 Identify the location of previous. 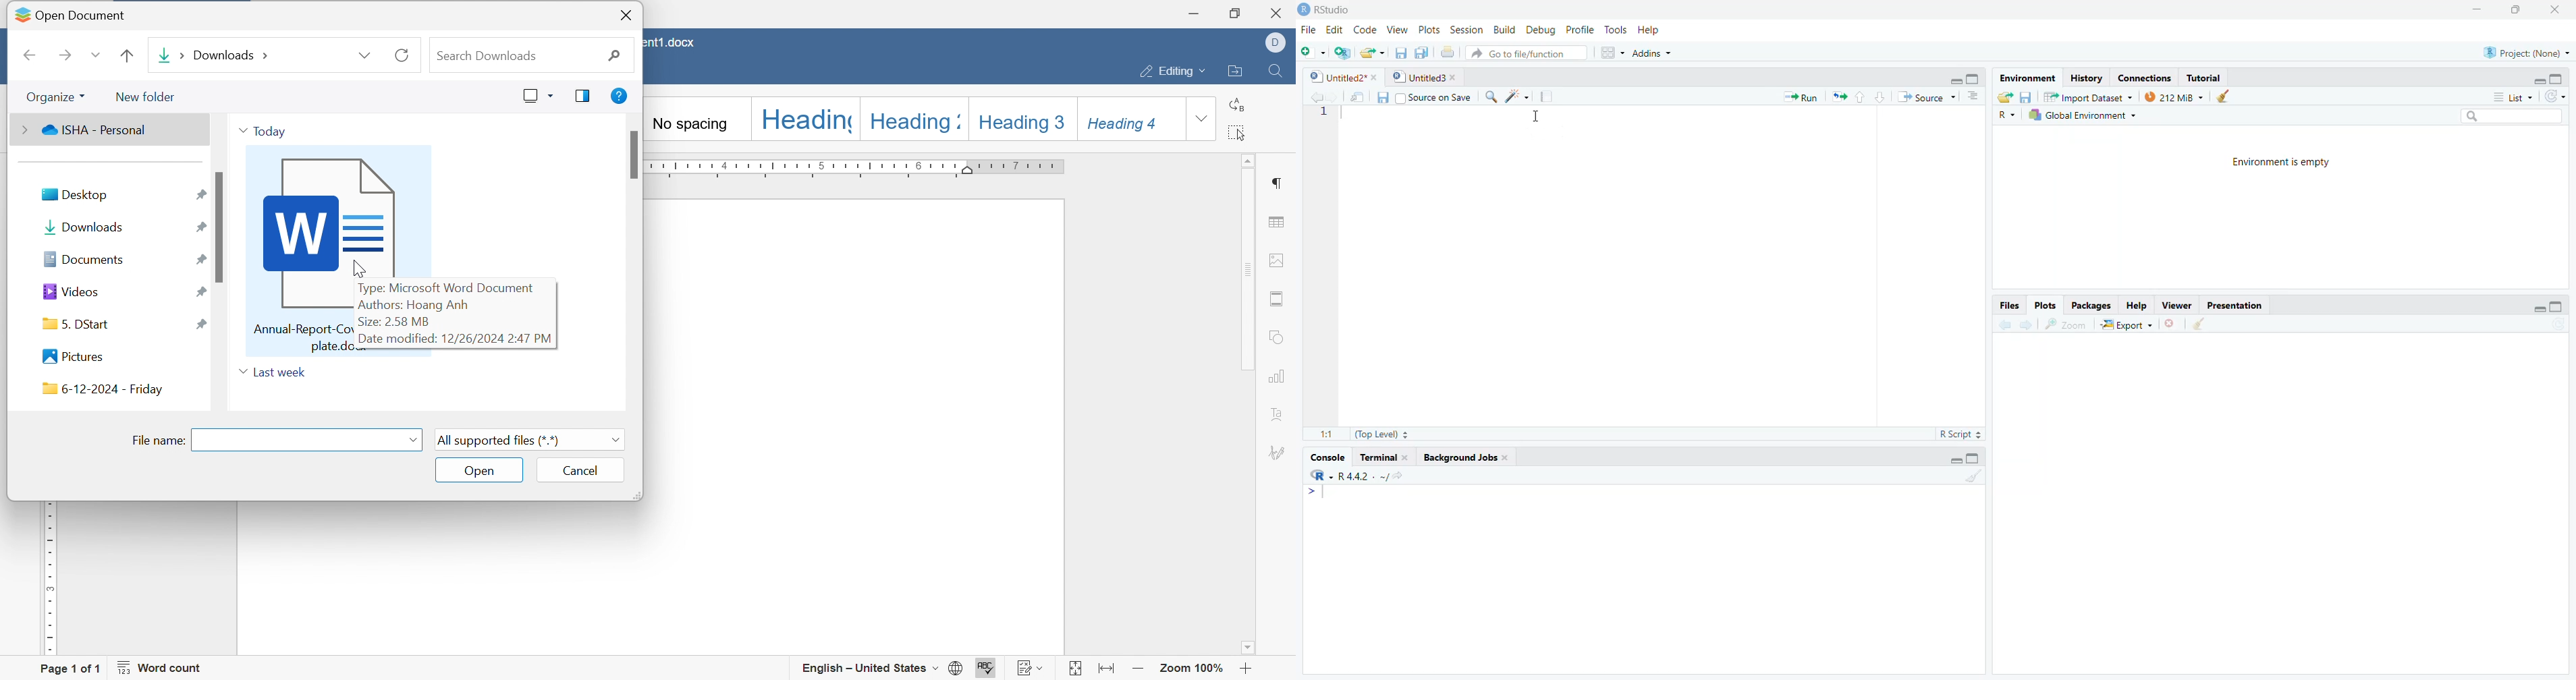
(2002, 325).